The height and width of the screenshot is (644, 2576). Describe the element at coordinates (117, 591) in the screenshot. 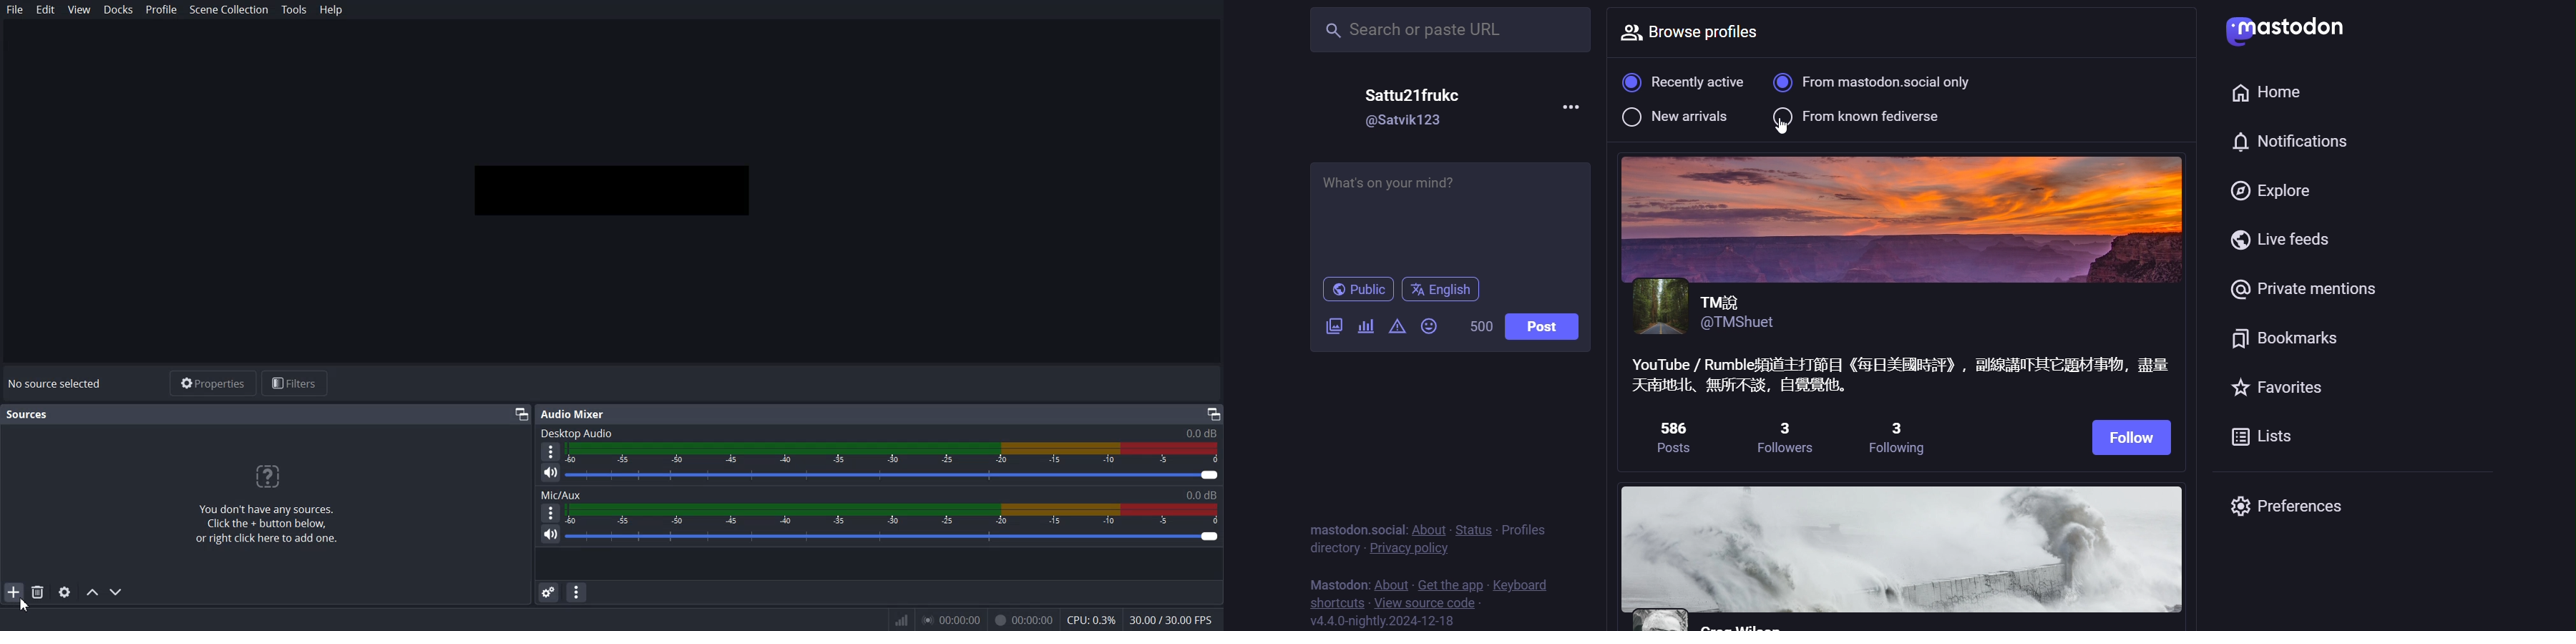

I see `Move Source down` at that location.